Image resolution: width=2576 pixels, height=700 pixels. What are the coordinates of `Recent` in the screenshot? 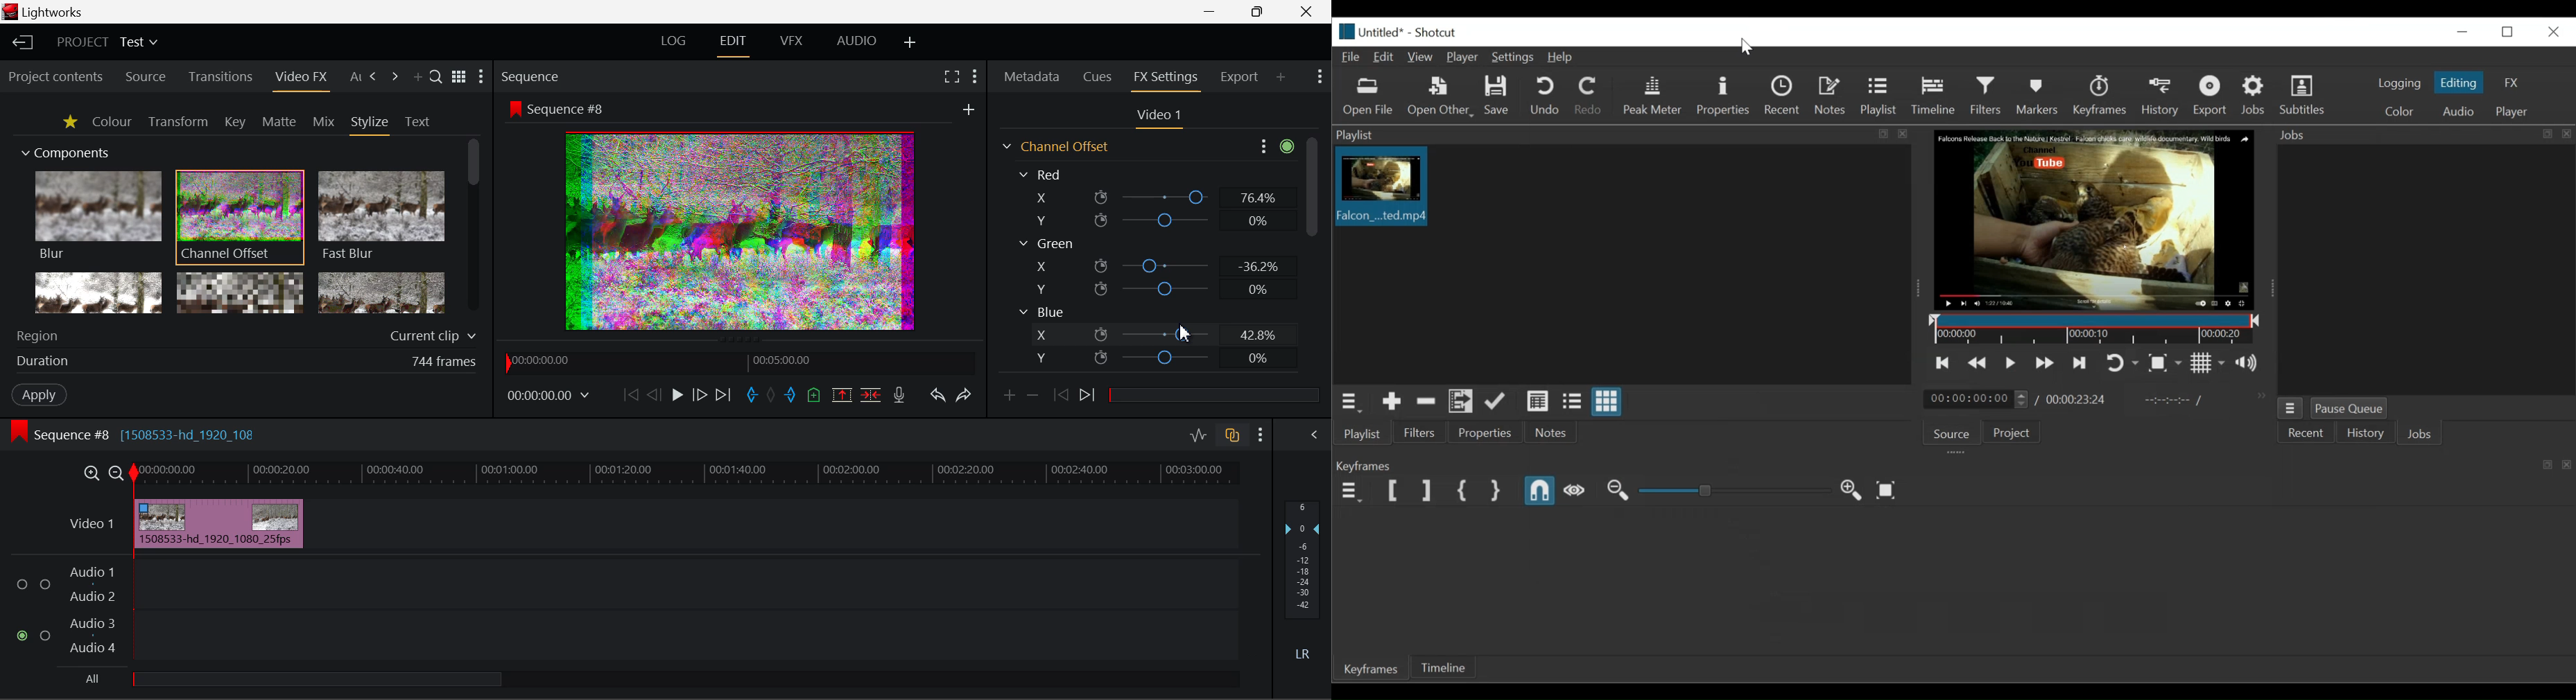 It's located at (2306, 433).